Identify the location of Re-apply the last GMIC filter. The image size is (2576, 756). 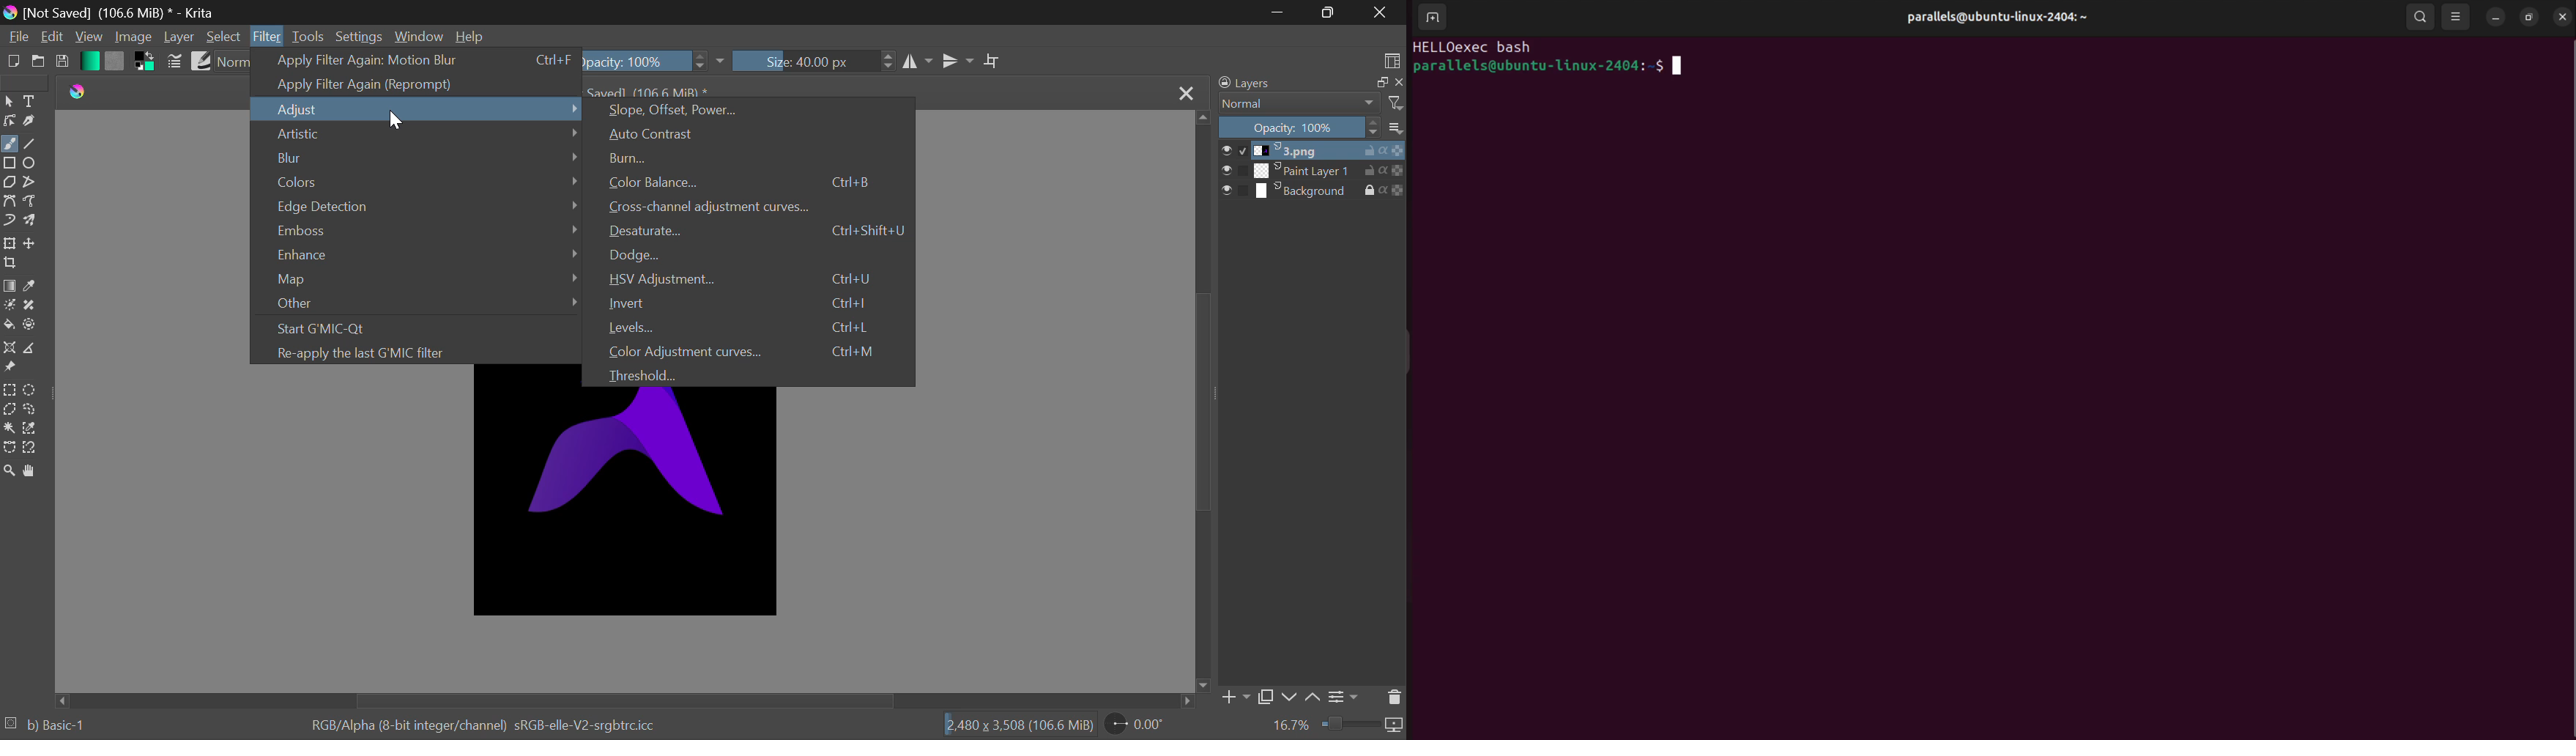
(426, 352).